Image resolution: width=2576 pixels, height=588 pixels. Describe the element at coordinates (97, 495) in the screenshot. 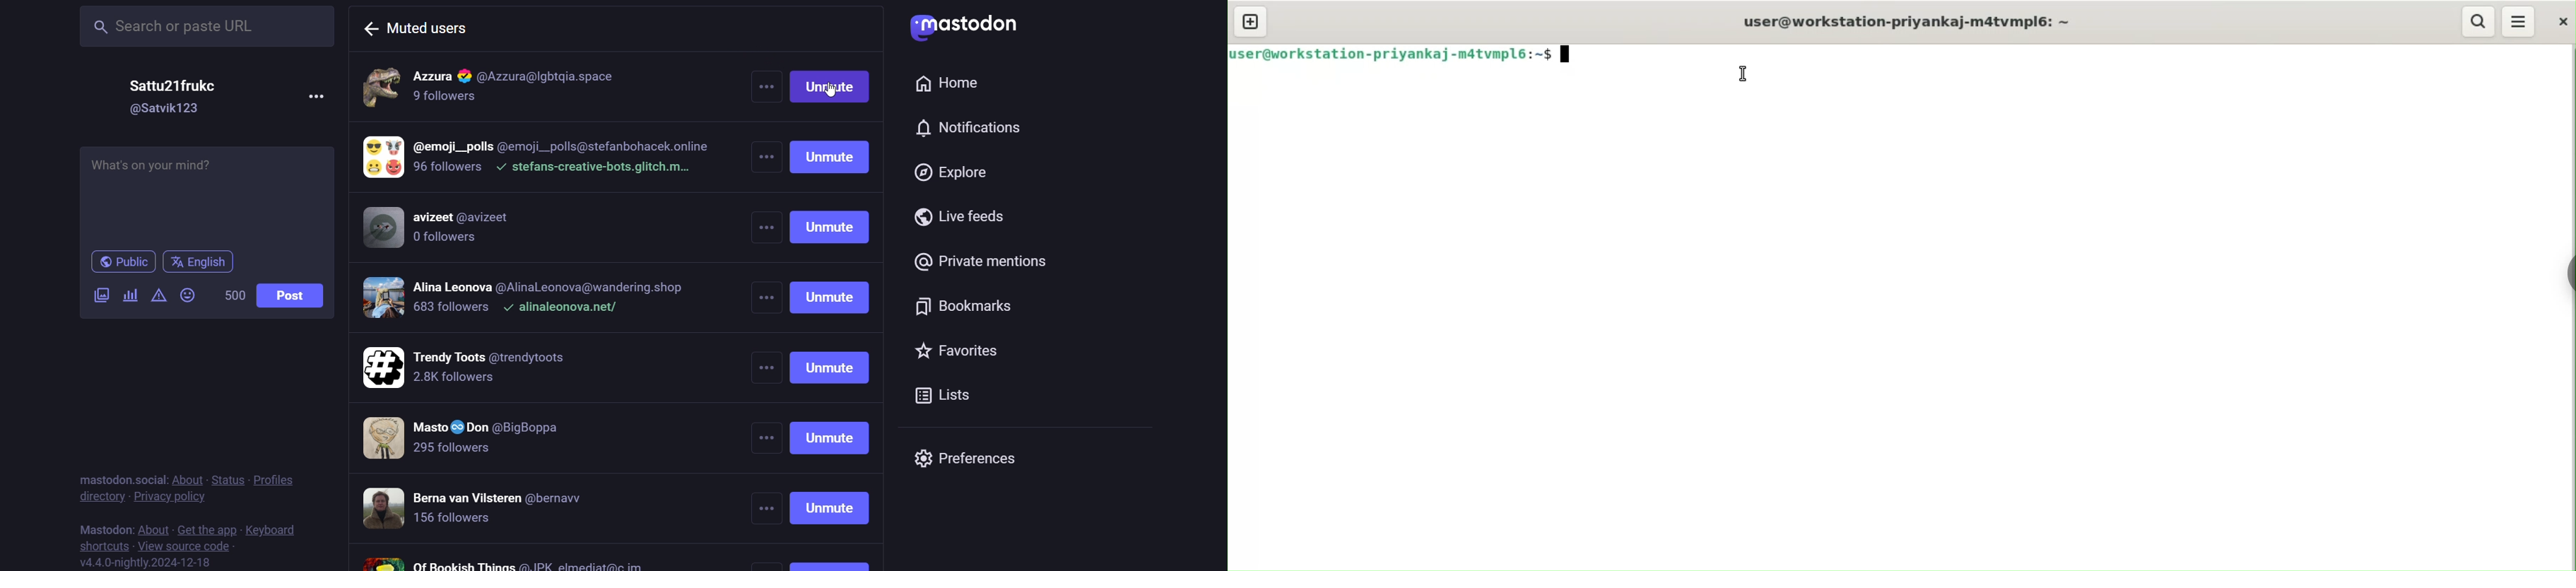

I see `directory` at that location.